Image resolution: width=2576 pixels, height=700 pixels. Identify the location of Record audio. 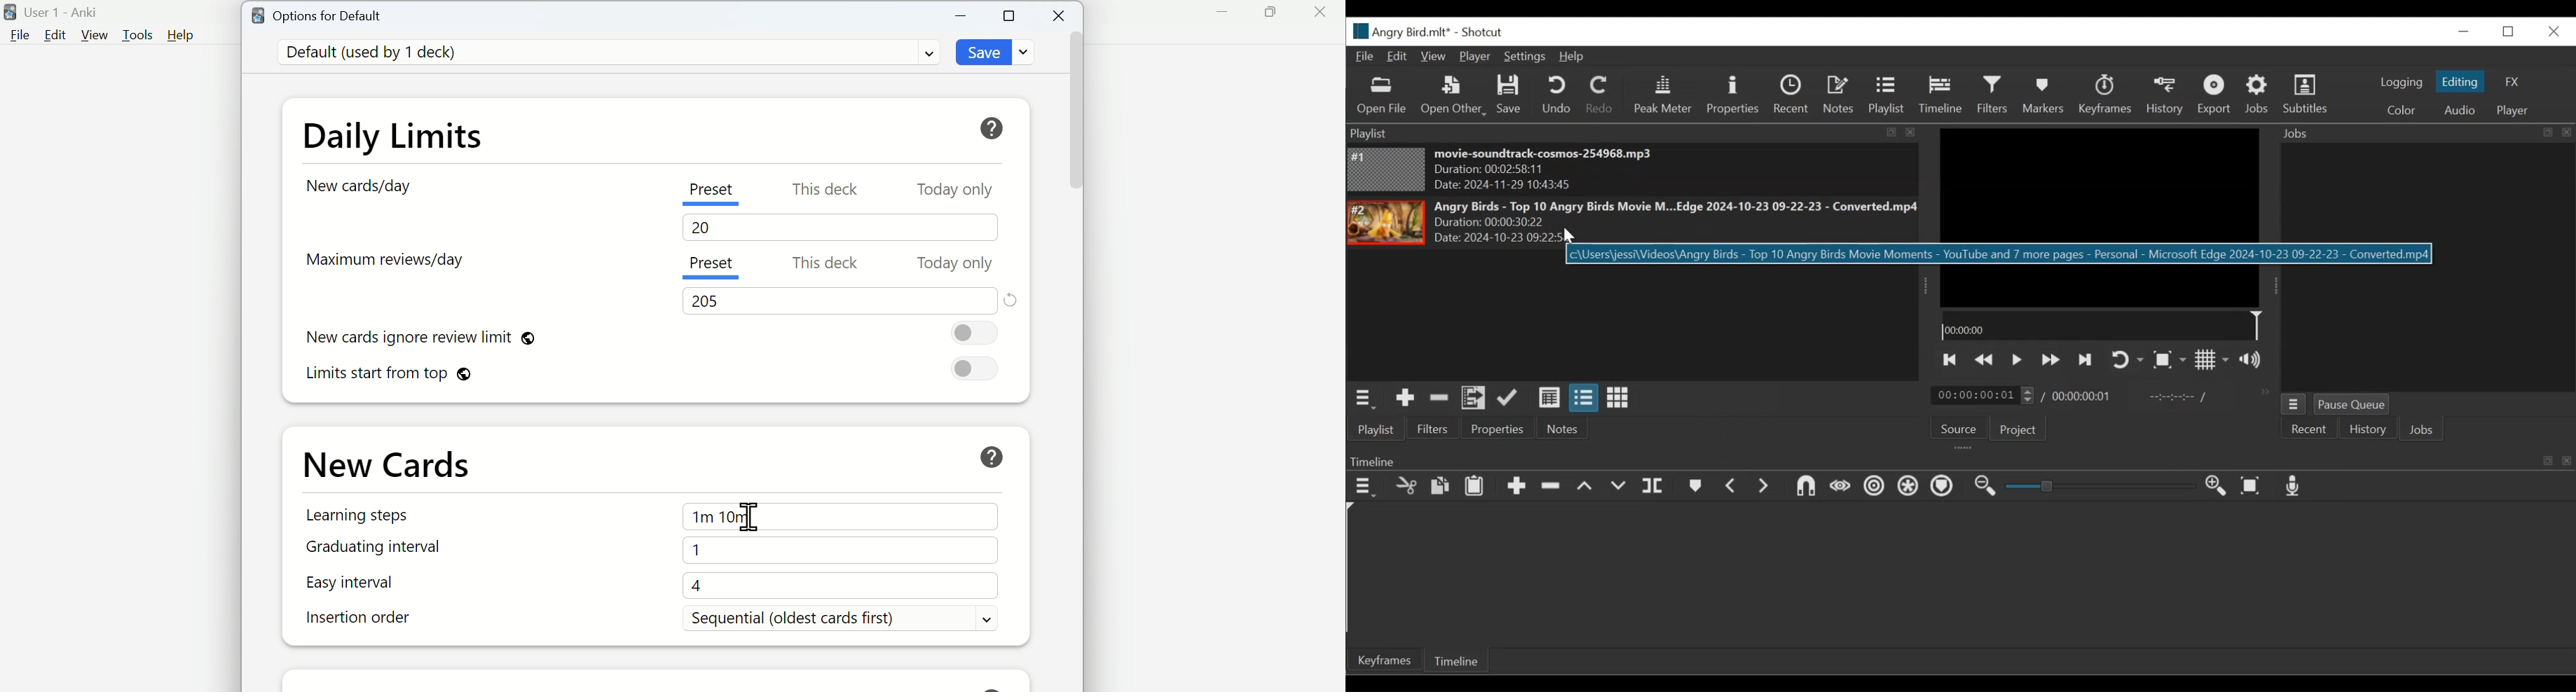
(2294, 486).